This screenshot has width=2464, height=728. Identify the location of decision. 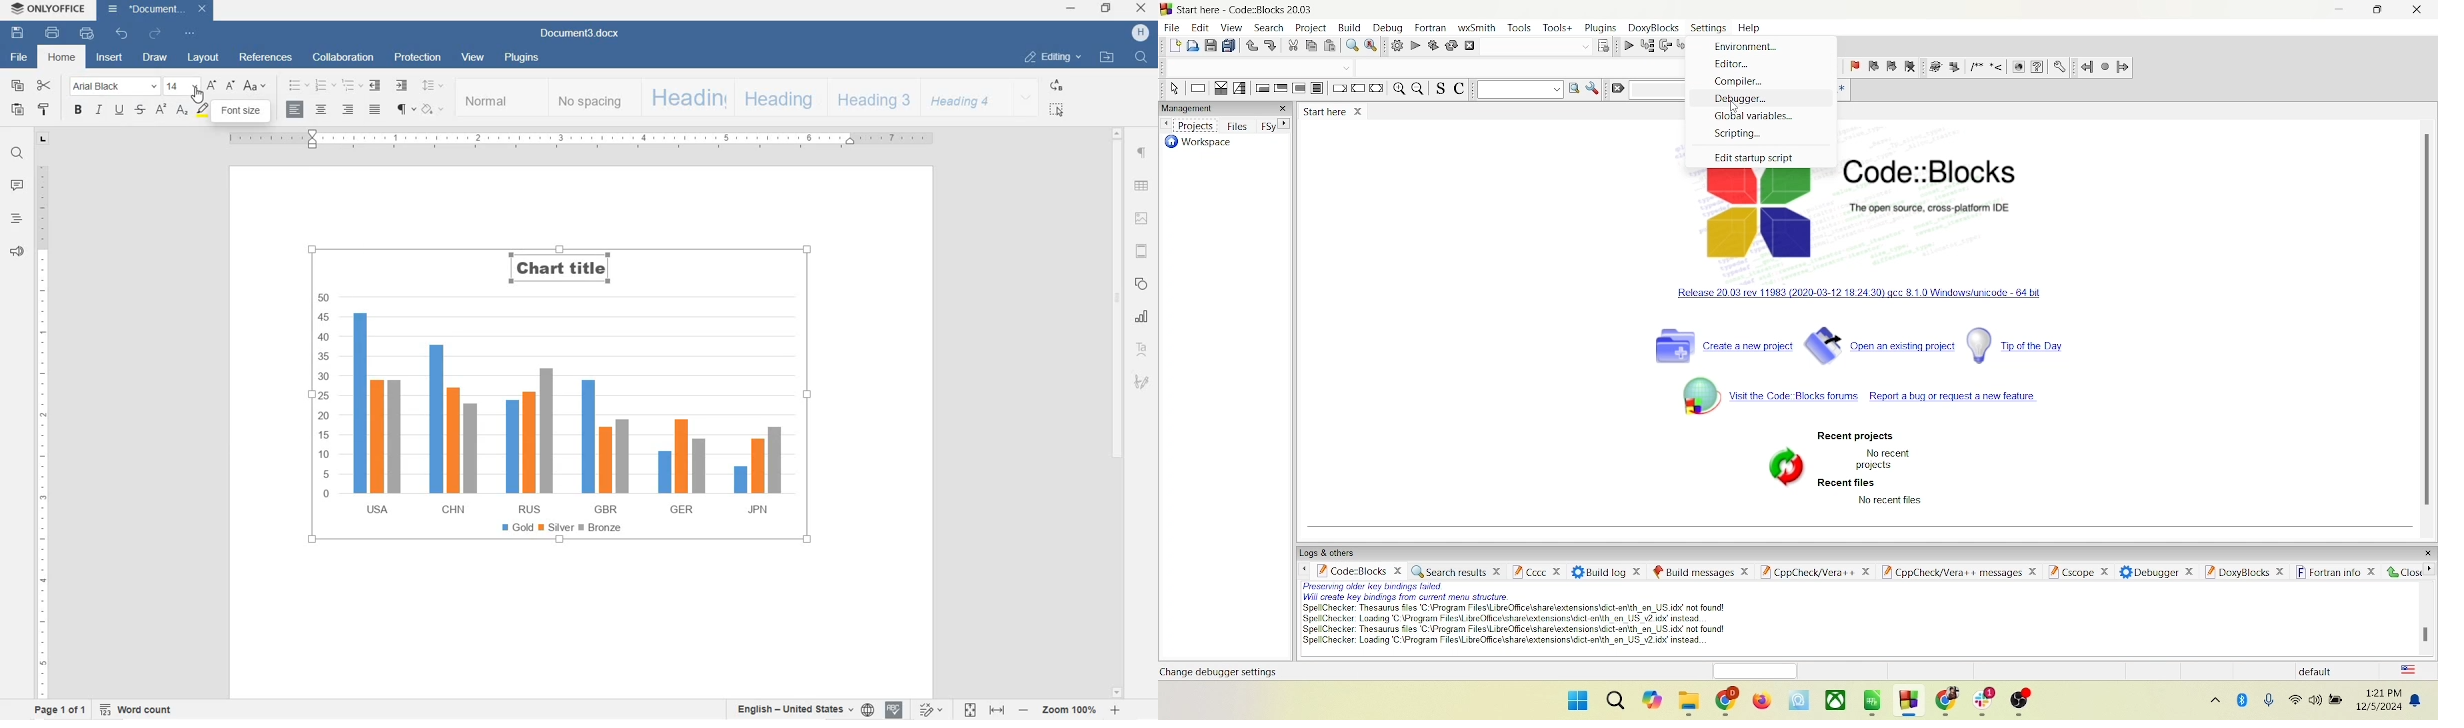
(1223, 90).